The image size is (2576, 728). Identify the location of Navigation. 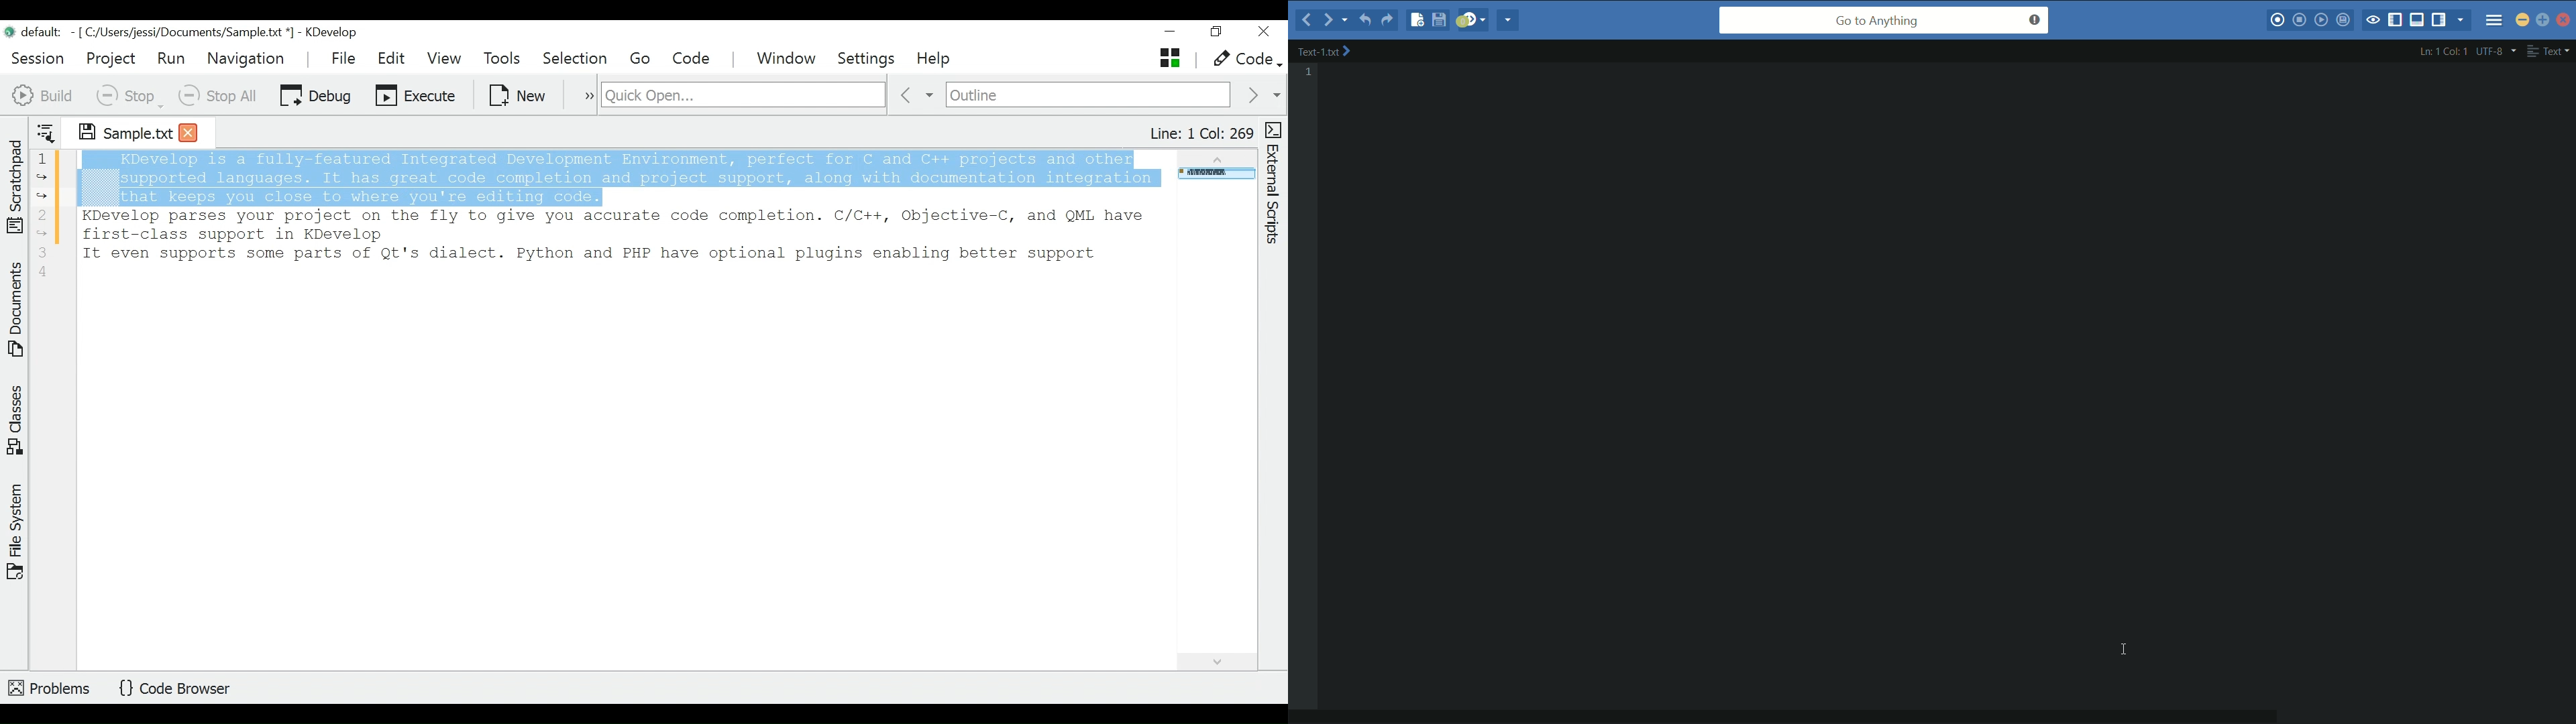
(249, 58).